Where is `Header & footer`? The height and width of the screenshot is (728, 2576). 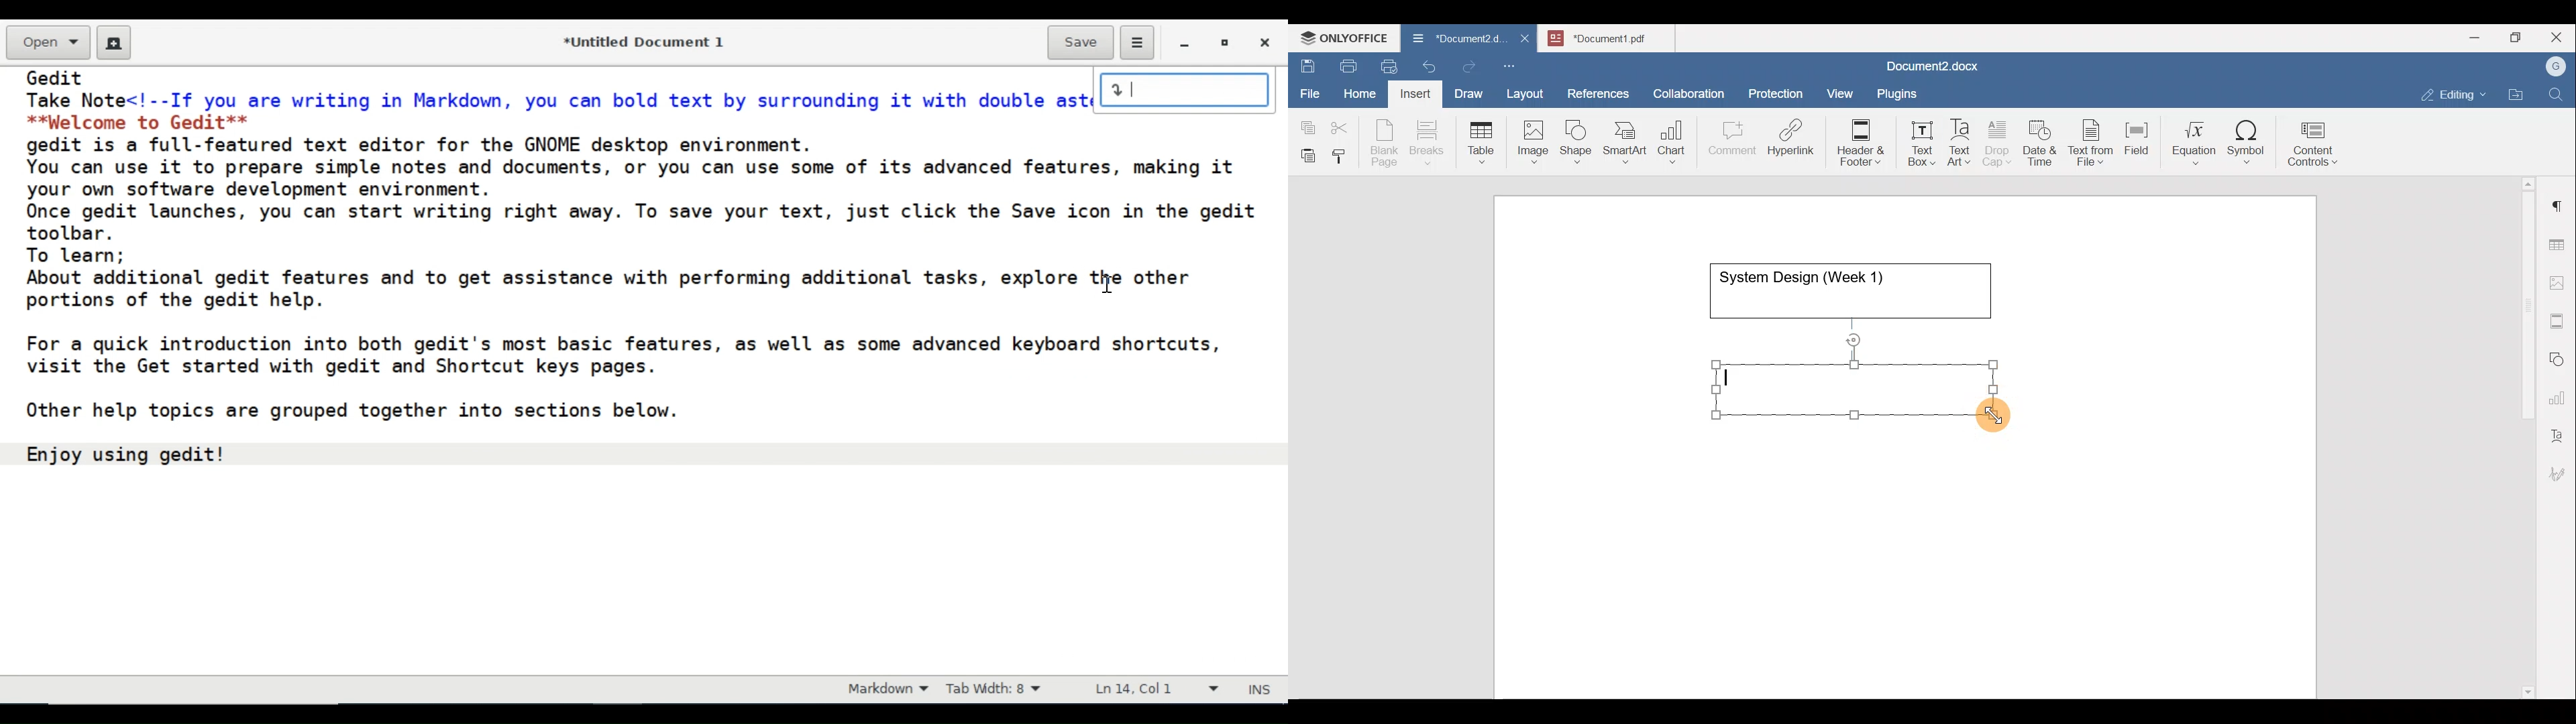 Header & footer is located at coordinates (1856, 141).